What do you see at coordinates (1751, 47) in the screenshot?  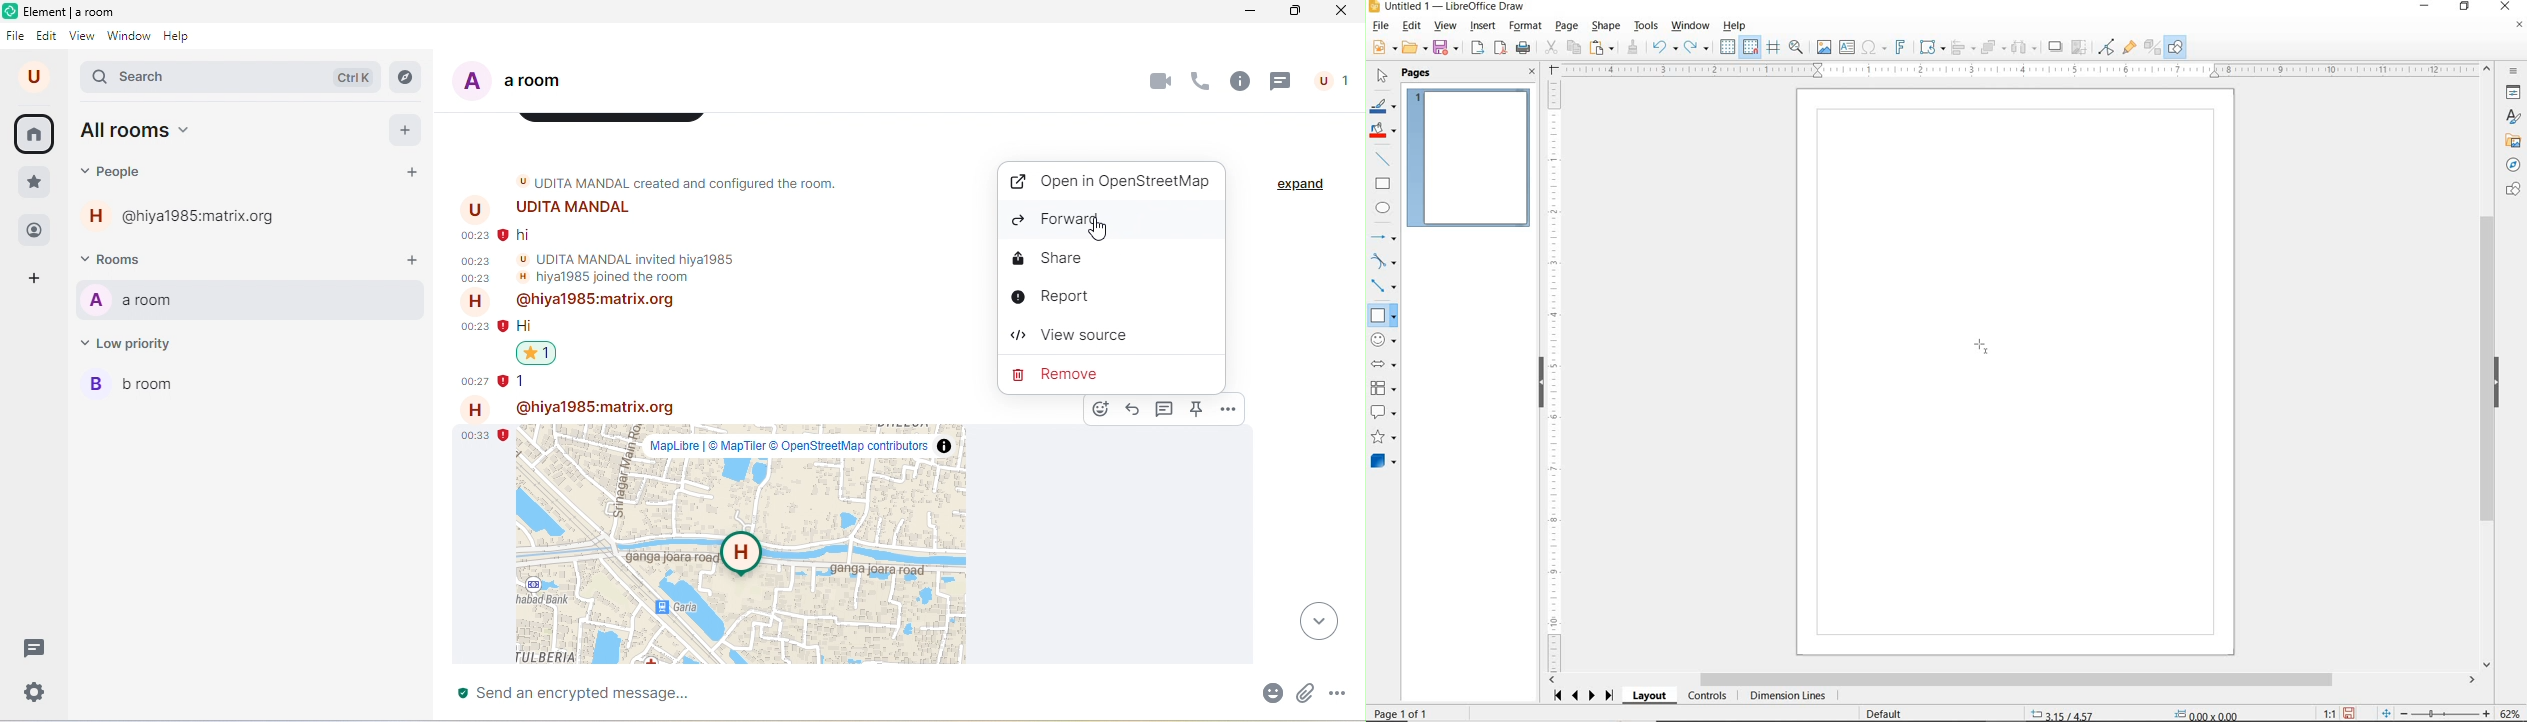 I see `SNAP TO GRID` at bounding box center [1751, 47].